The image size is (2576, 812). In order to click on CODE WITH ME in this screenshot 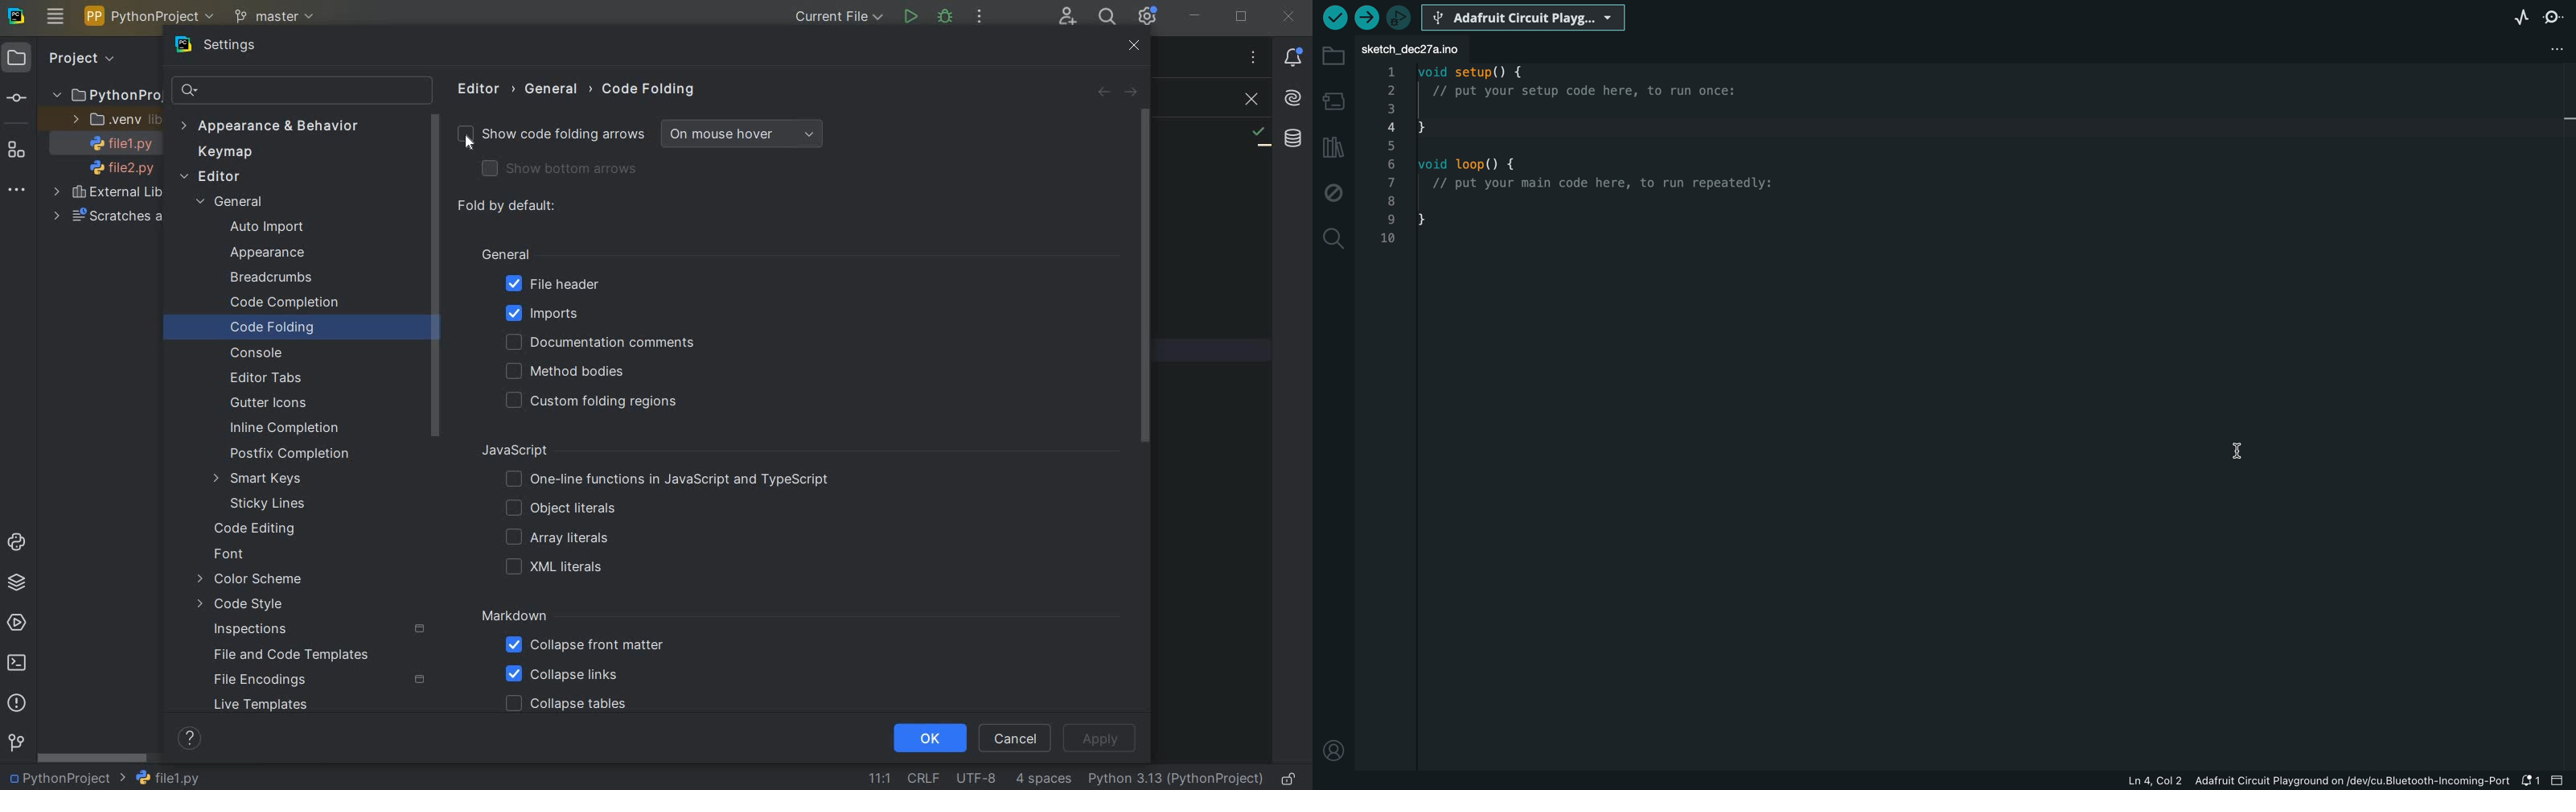, I will do `click(1066, 16)`.